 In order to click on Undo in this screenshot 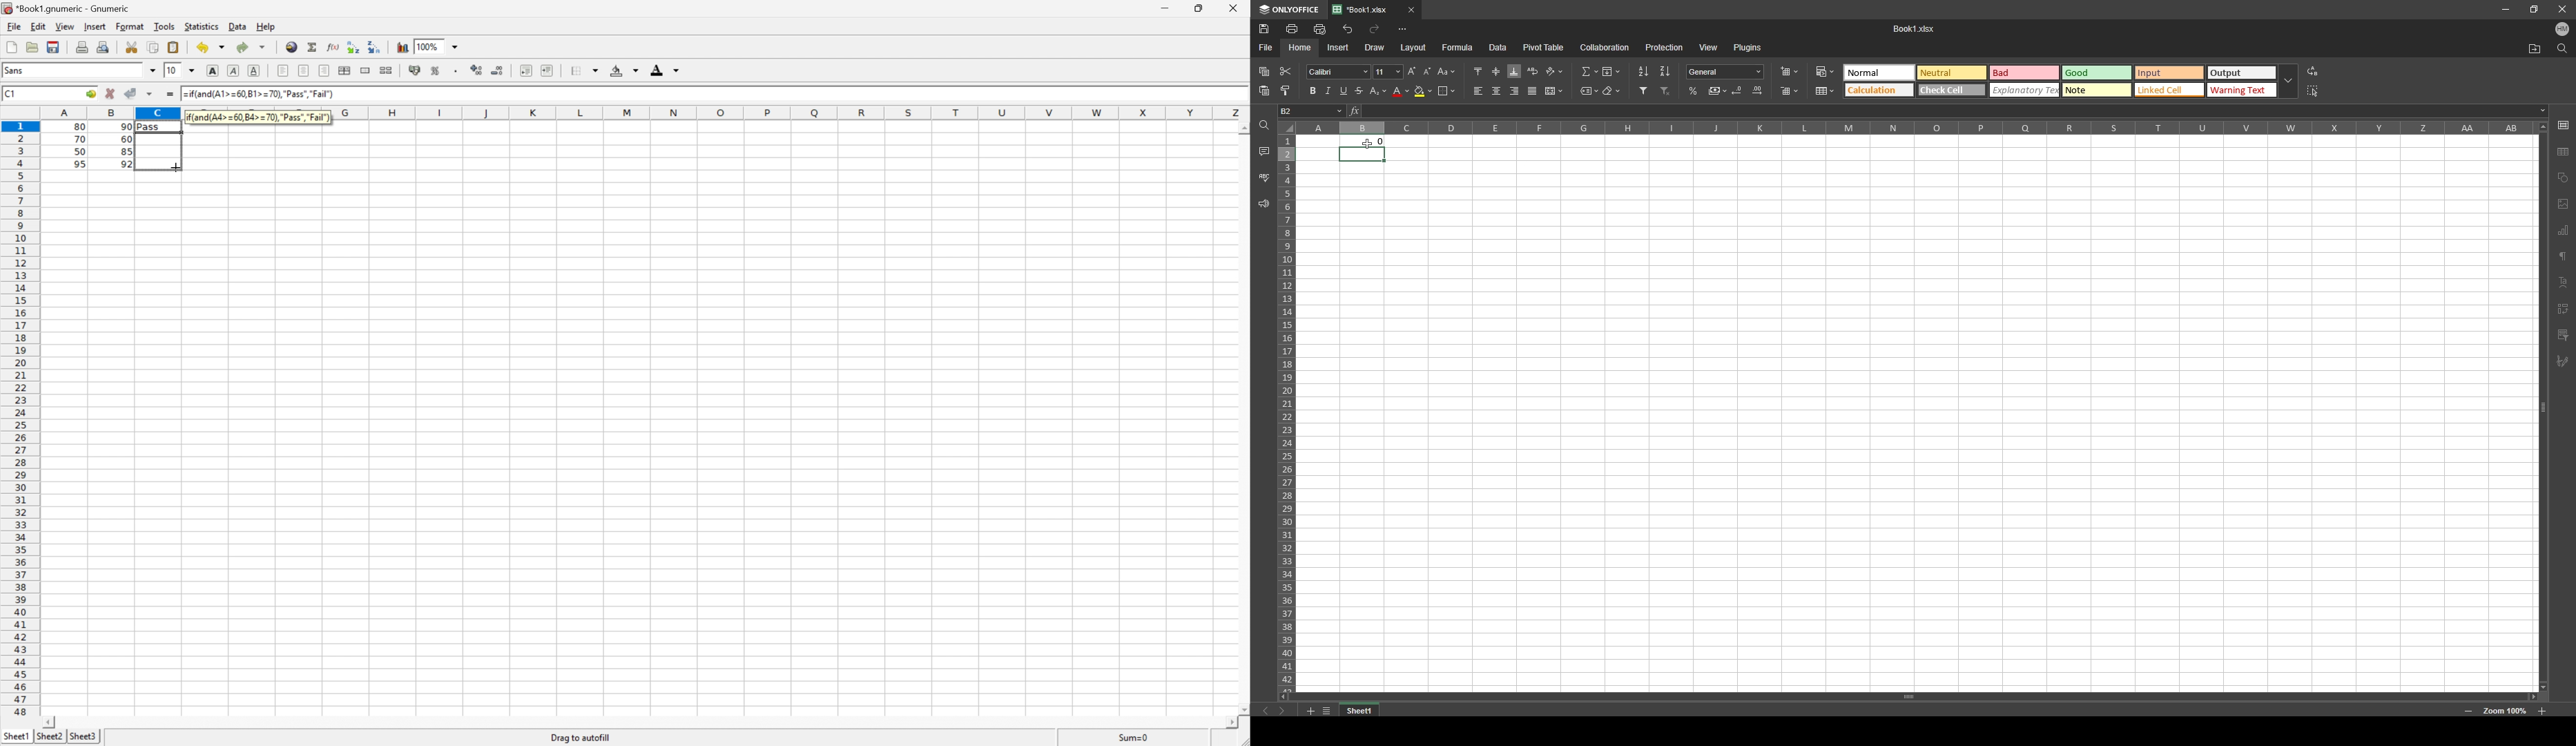, I will do `click(203, 48)`.